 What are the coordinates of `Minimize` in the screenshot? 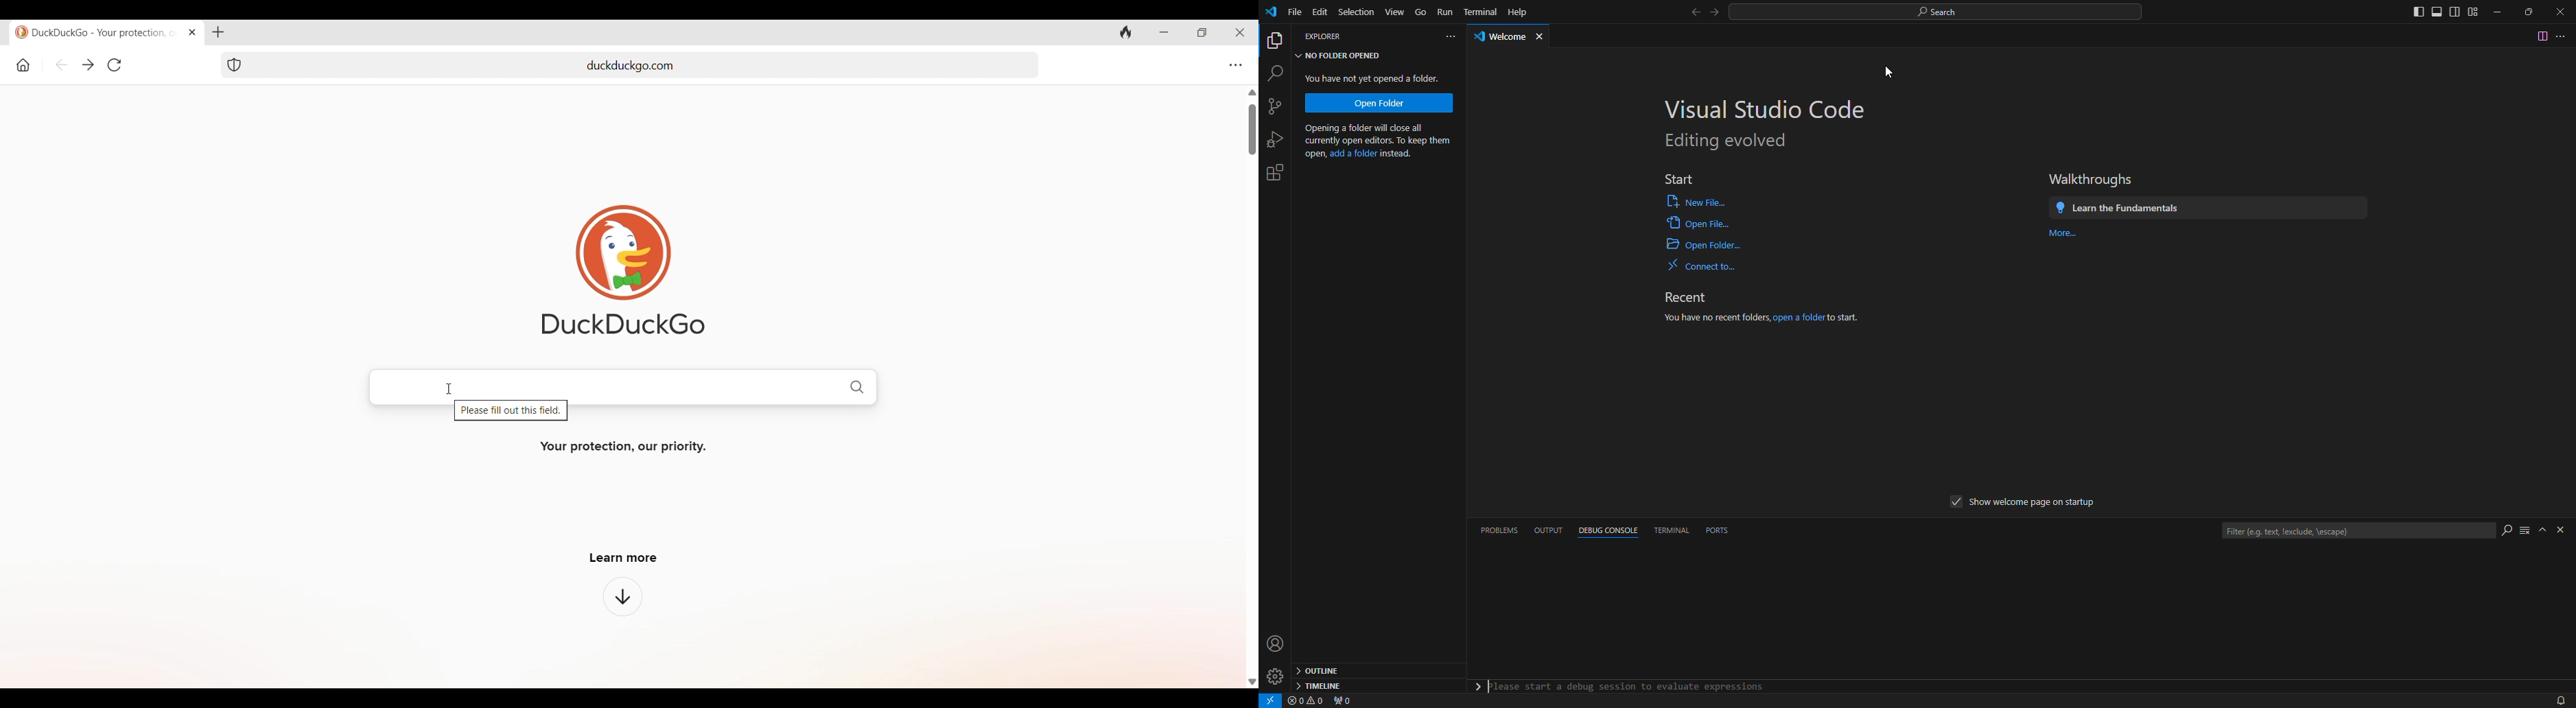 It's located at (1164, 32).